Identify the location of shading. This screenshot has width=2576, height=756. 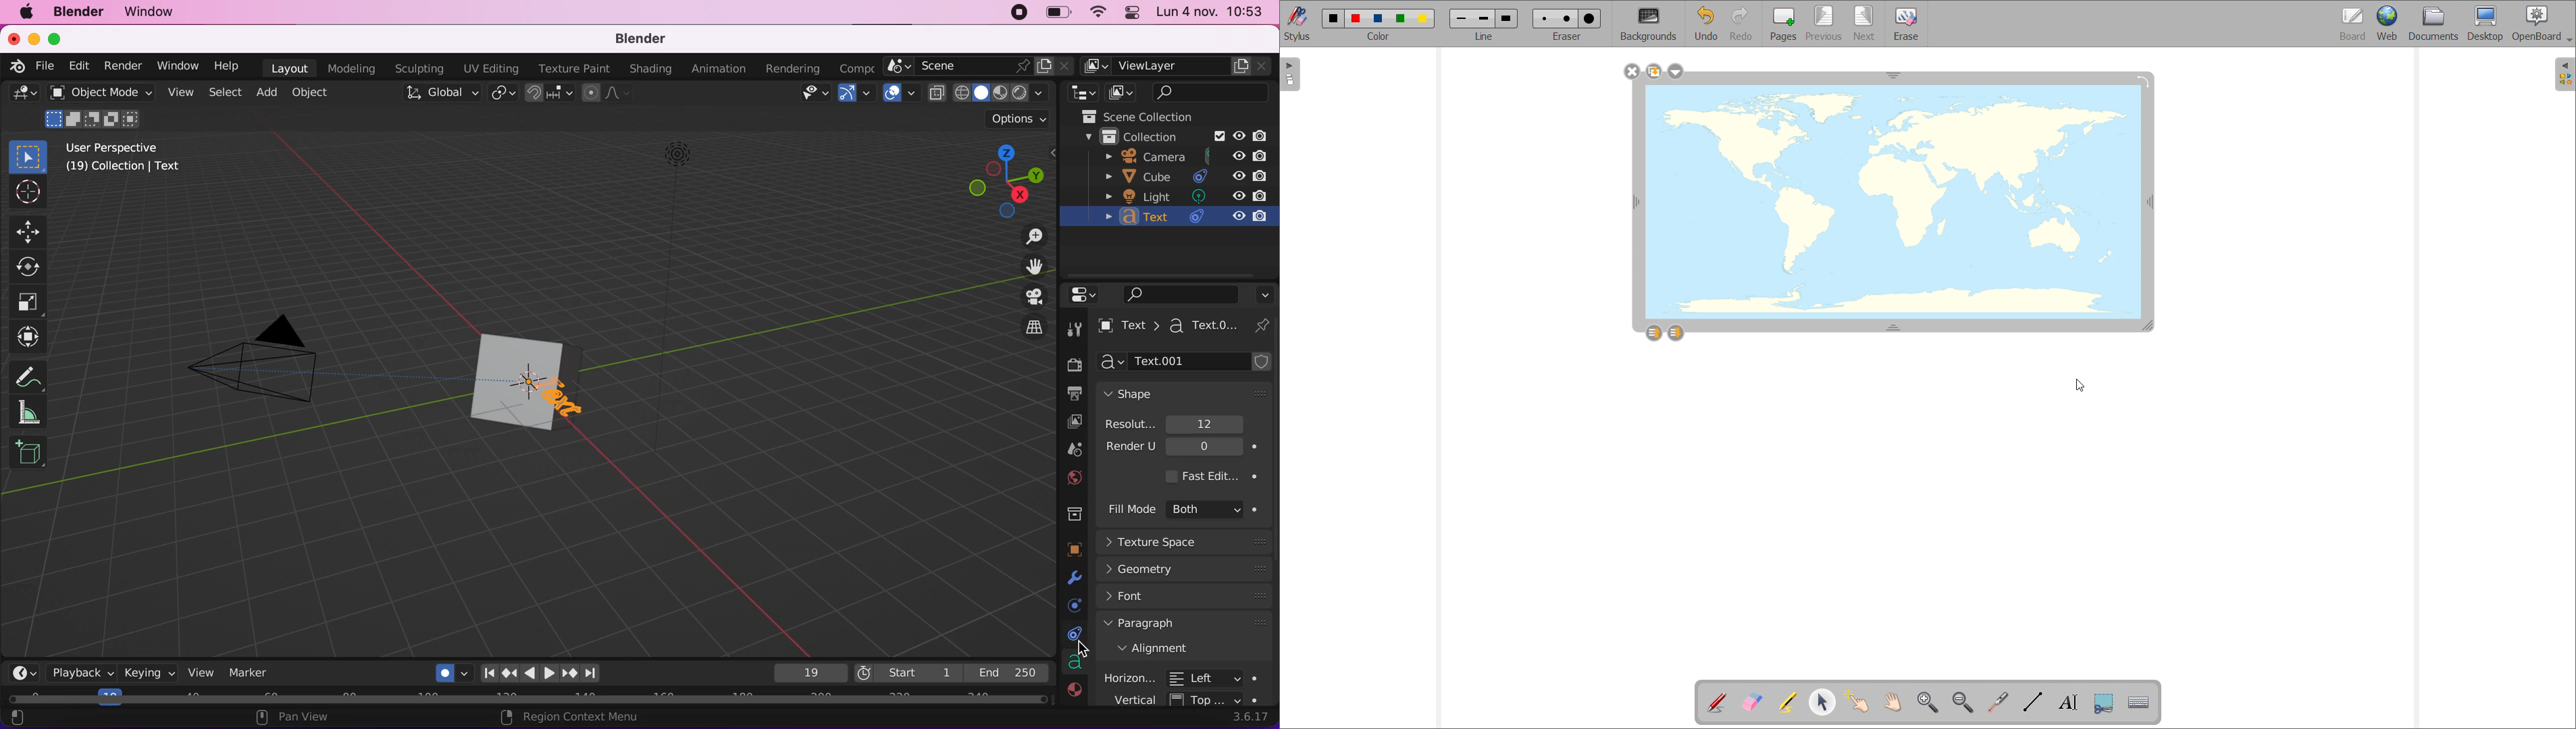
(650, 70).